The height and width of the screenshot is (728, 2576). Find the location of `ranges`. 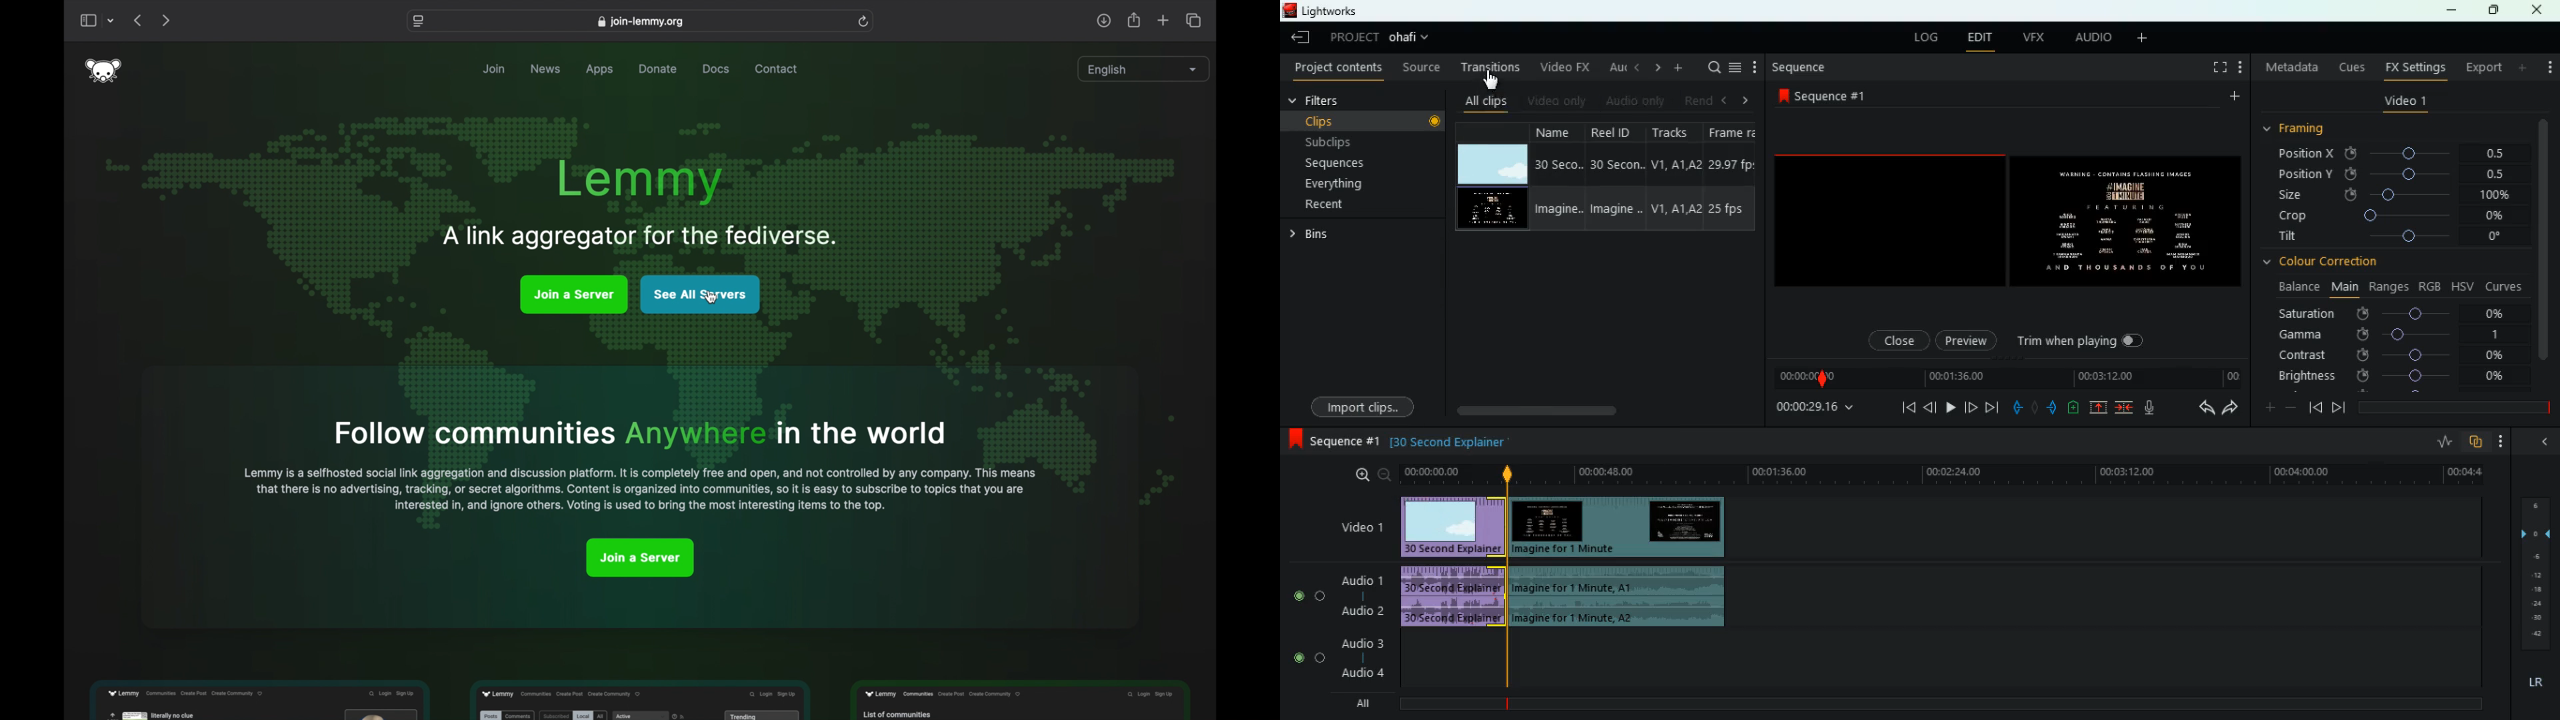

ranges is located at coordinates (2388, 286).